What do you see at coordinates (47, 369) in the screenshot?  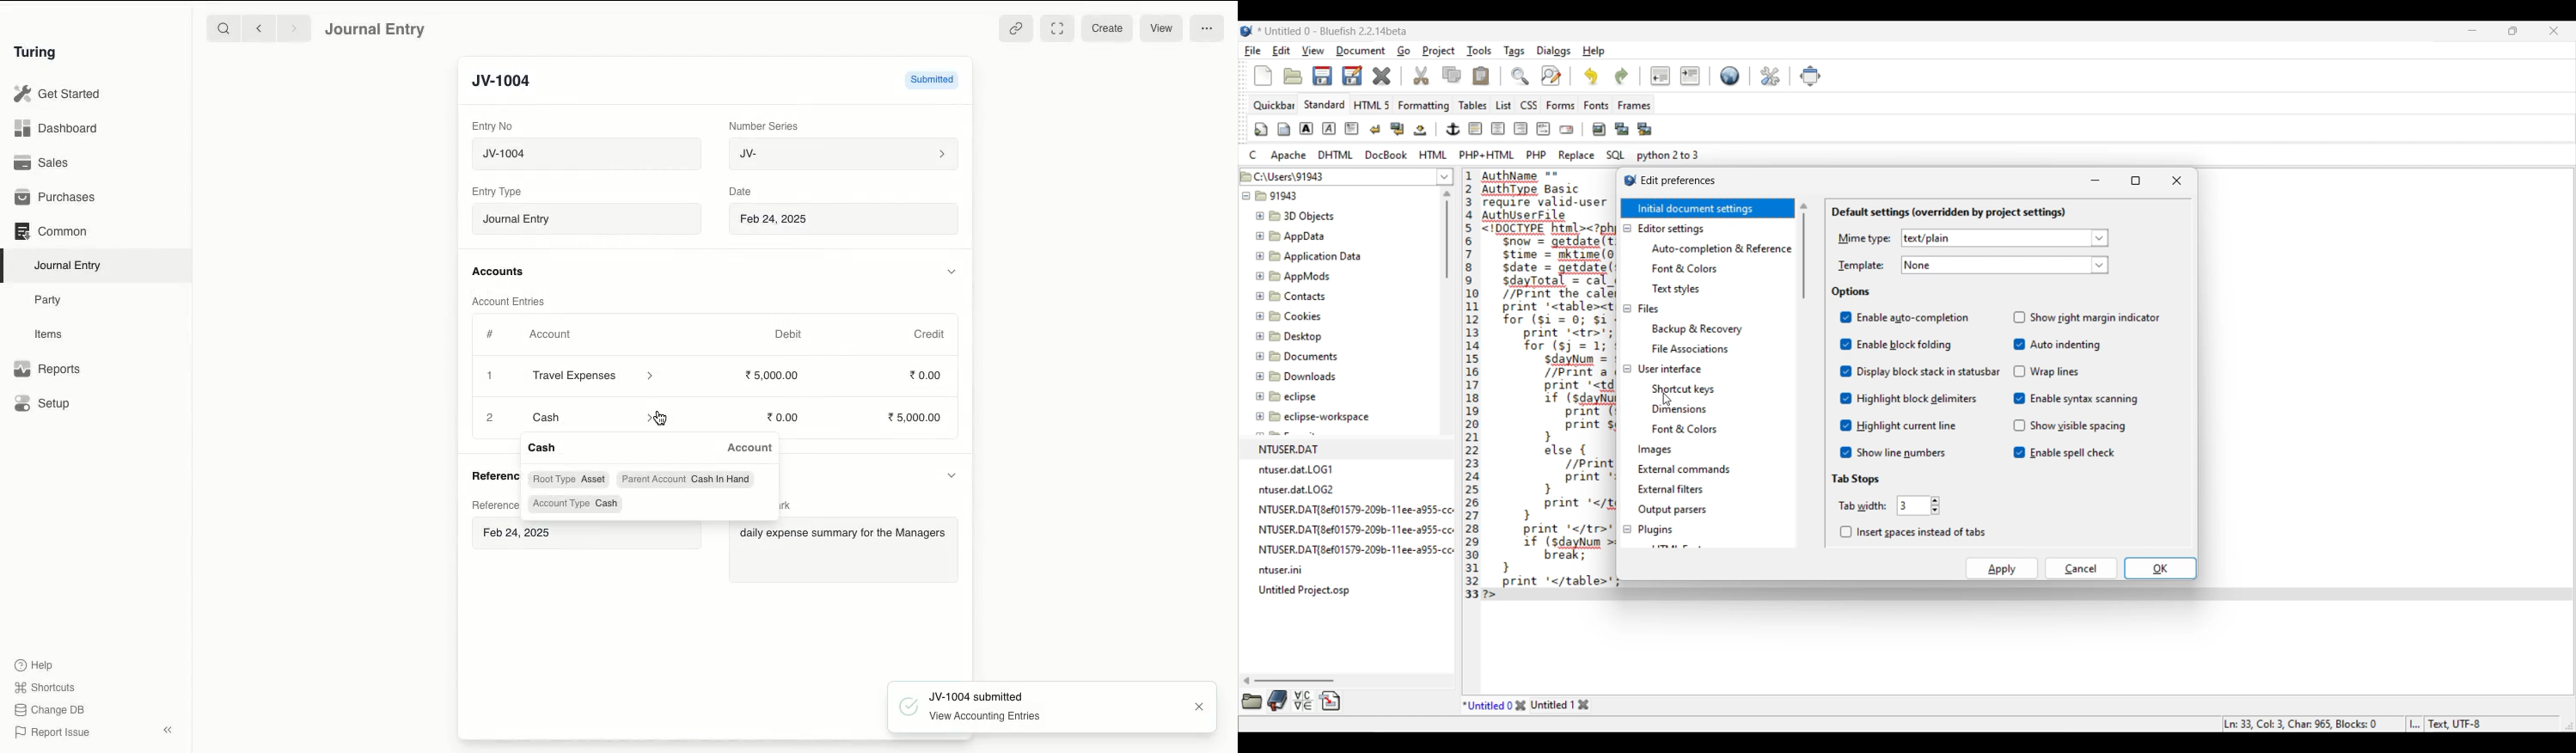 I see `Reports` at bounding box center [47, 369].